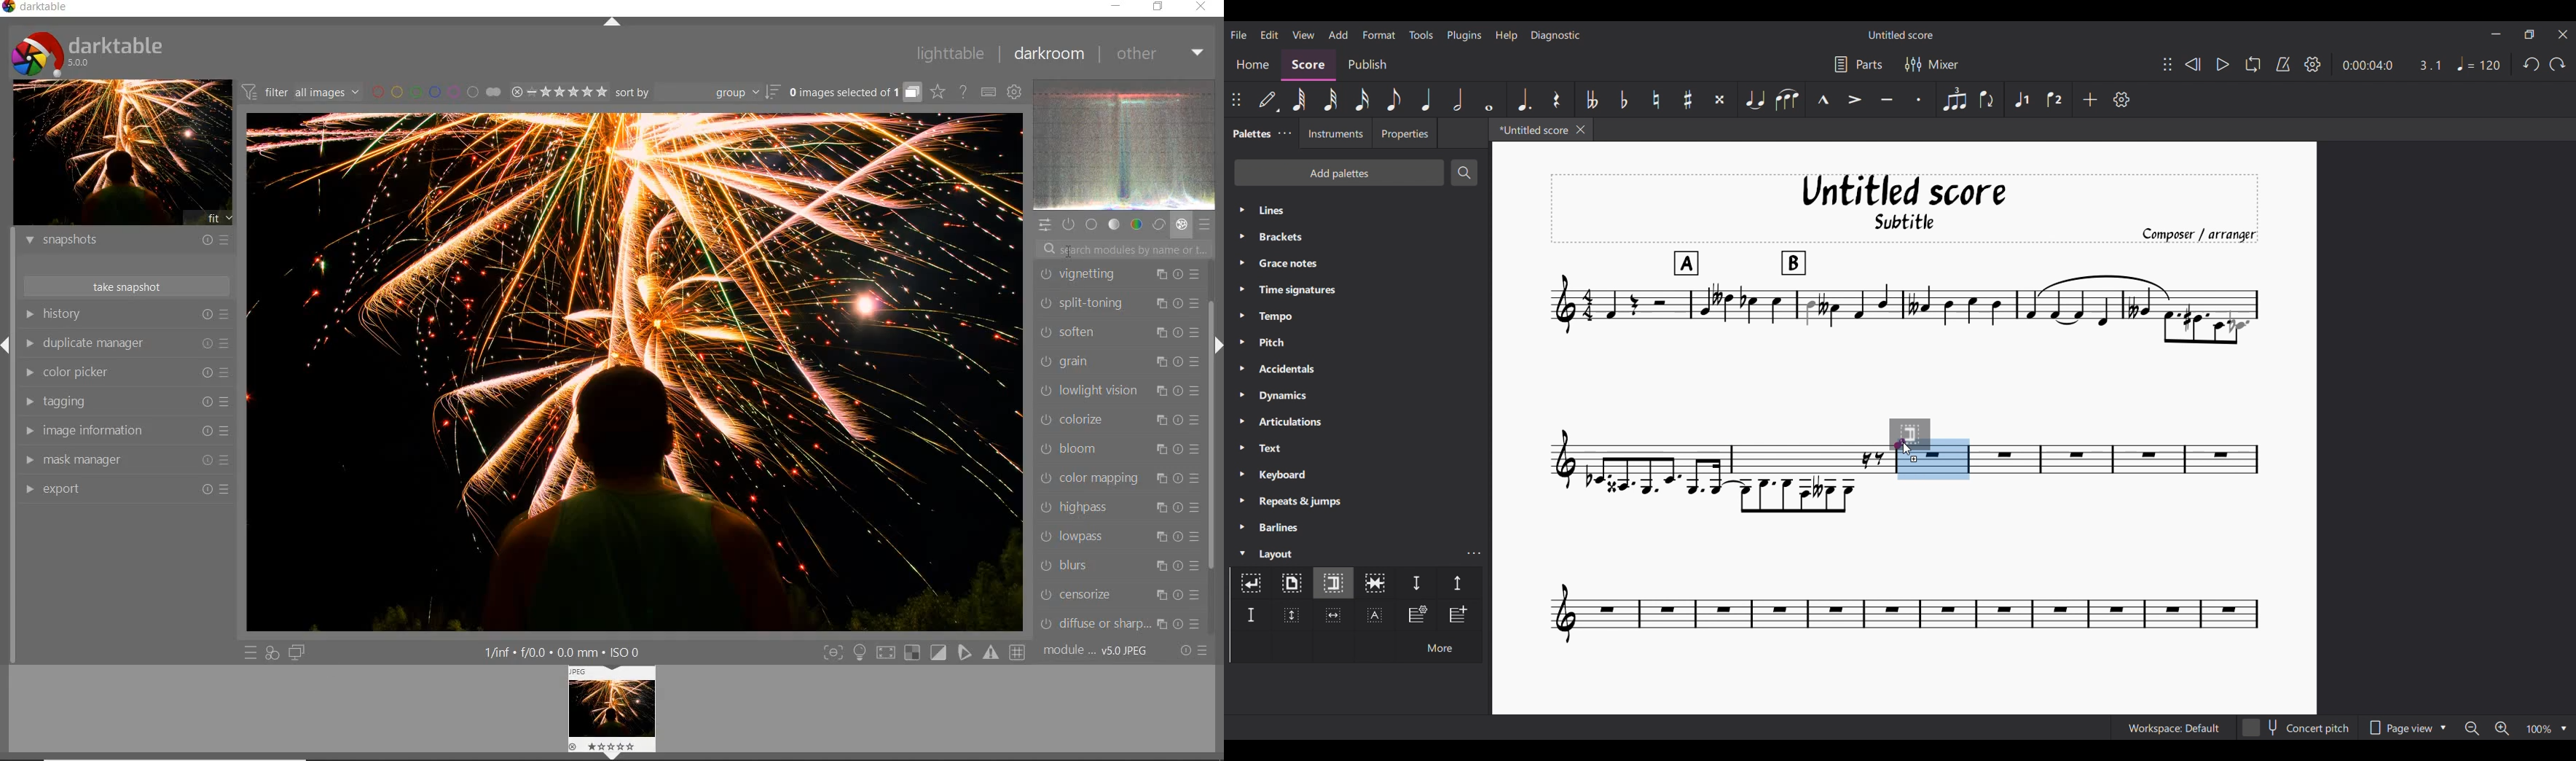  Describe the element at coordinates (1357, 237) in the screenshot. I see `Brackets` at that location.